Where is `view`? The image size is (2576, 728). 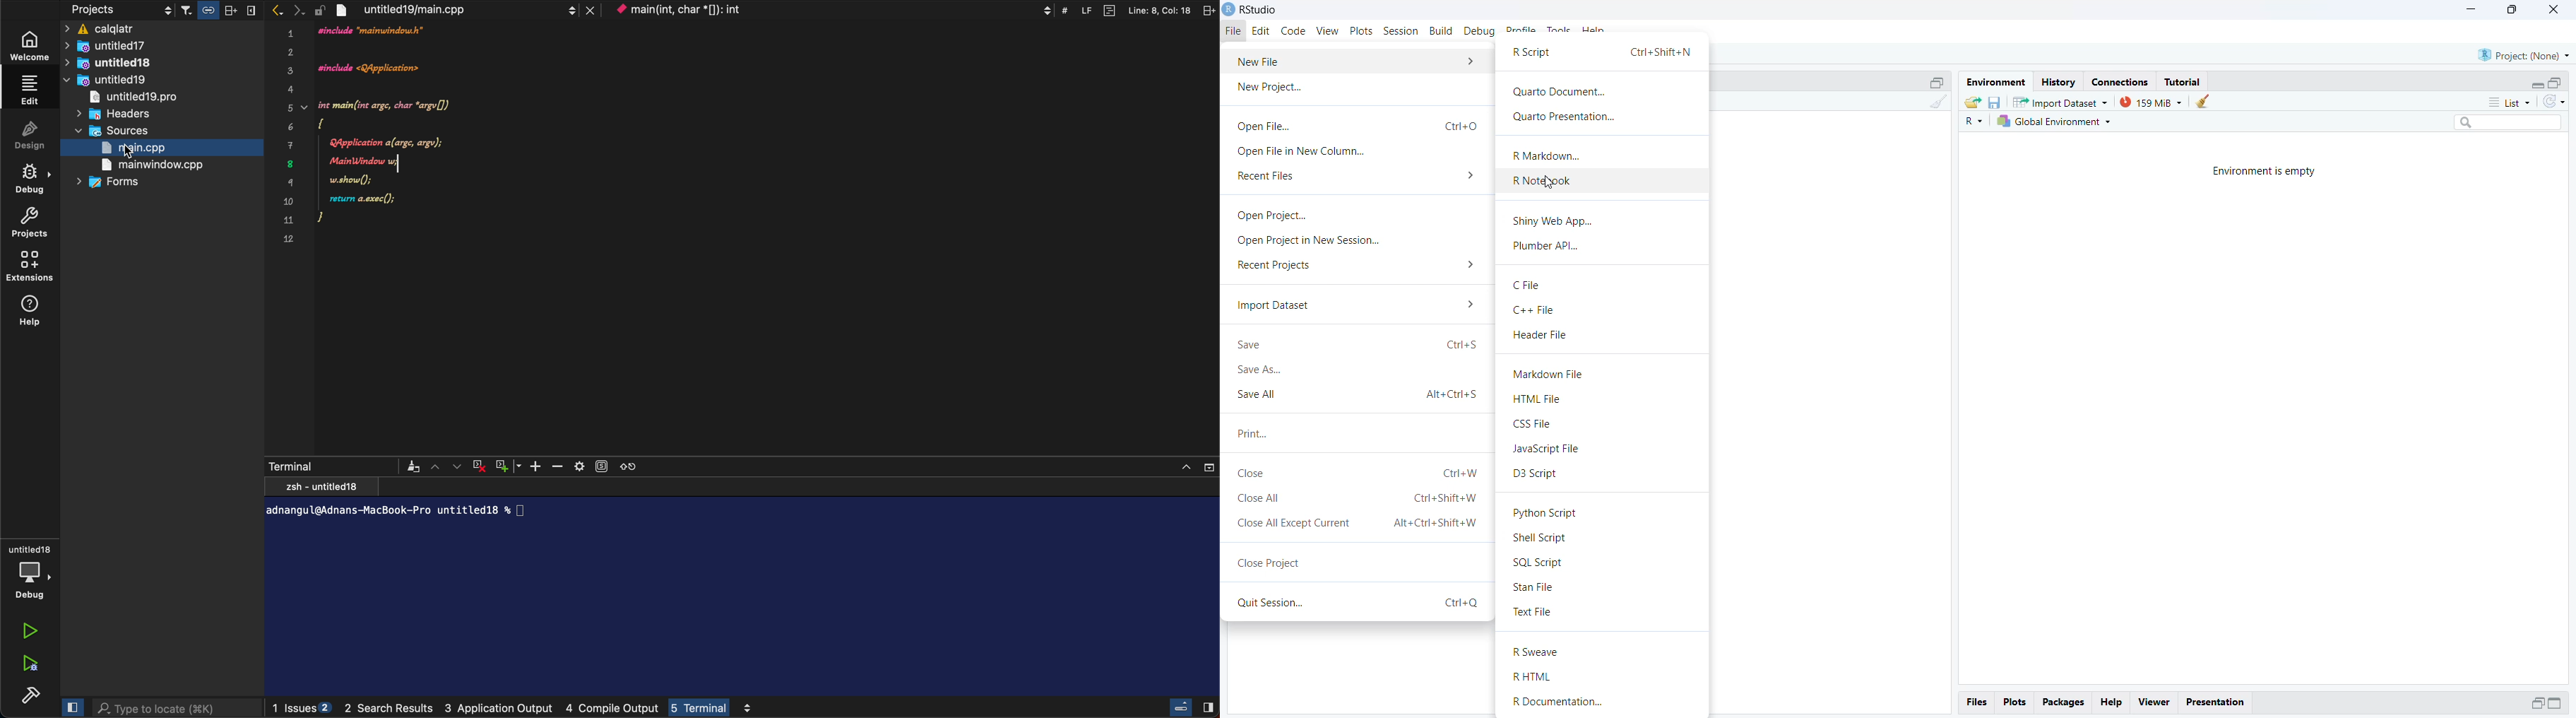 view is located at coordinates (1328, 31).